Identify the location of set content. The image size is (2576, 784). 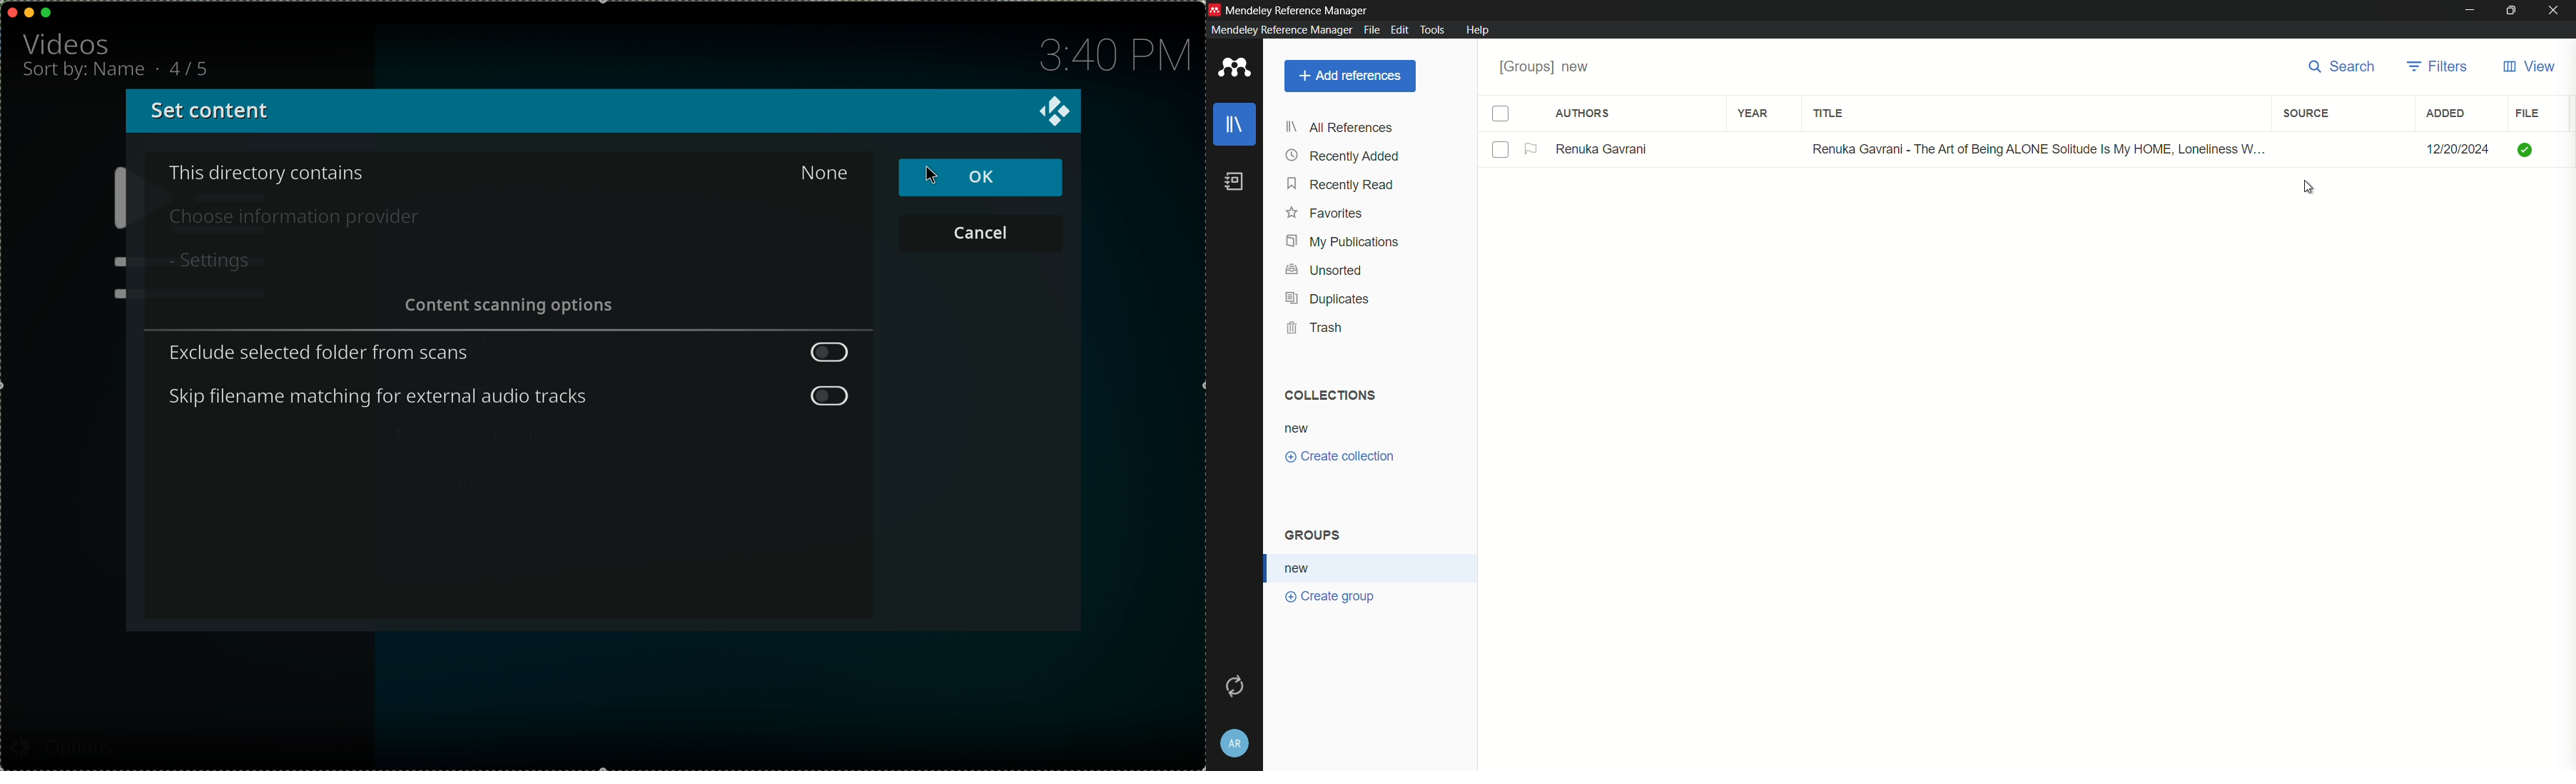
(208, 112).